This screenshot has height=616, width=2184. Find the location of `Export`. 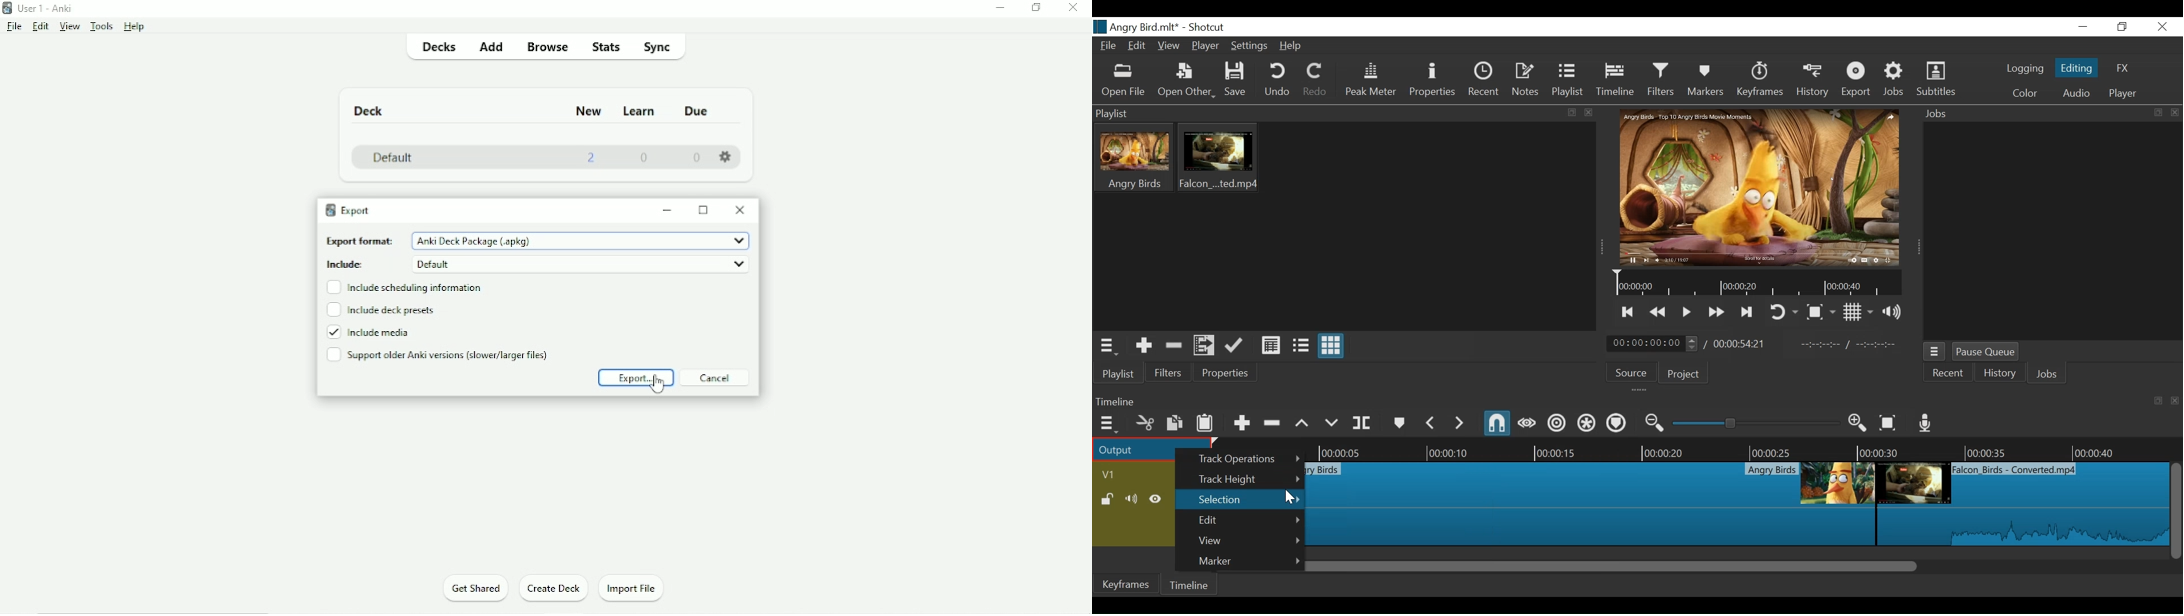

Export is located at coordinates (635, 378).